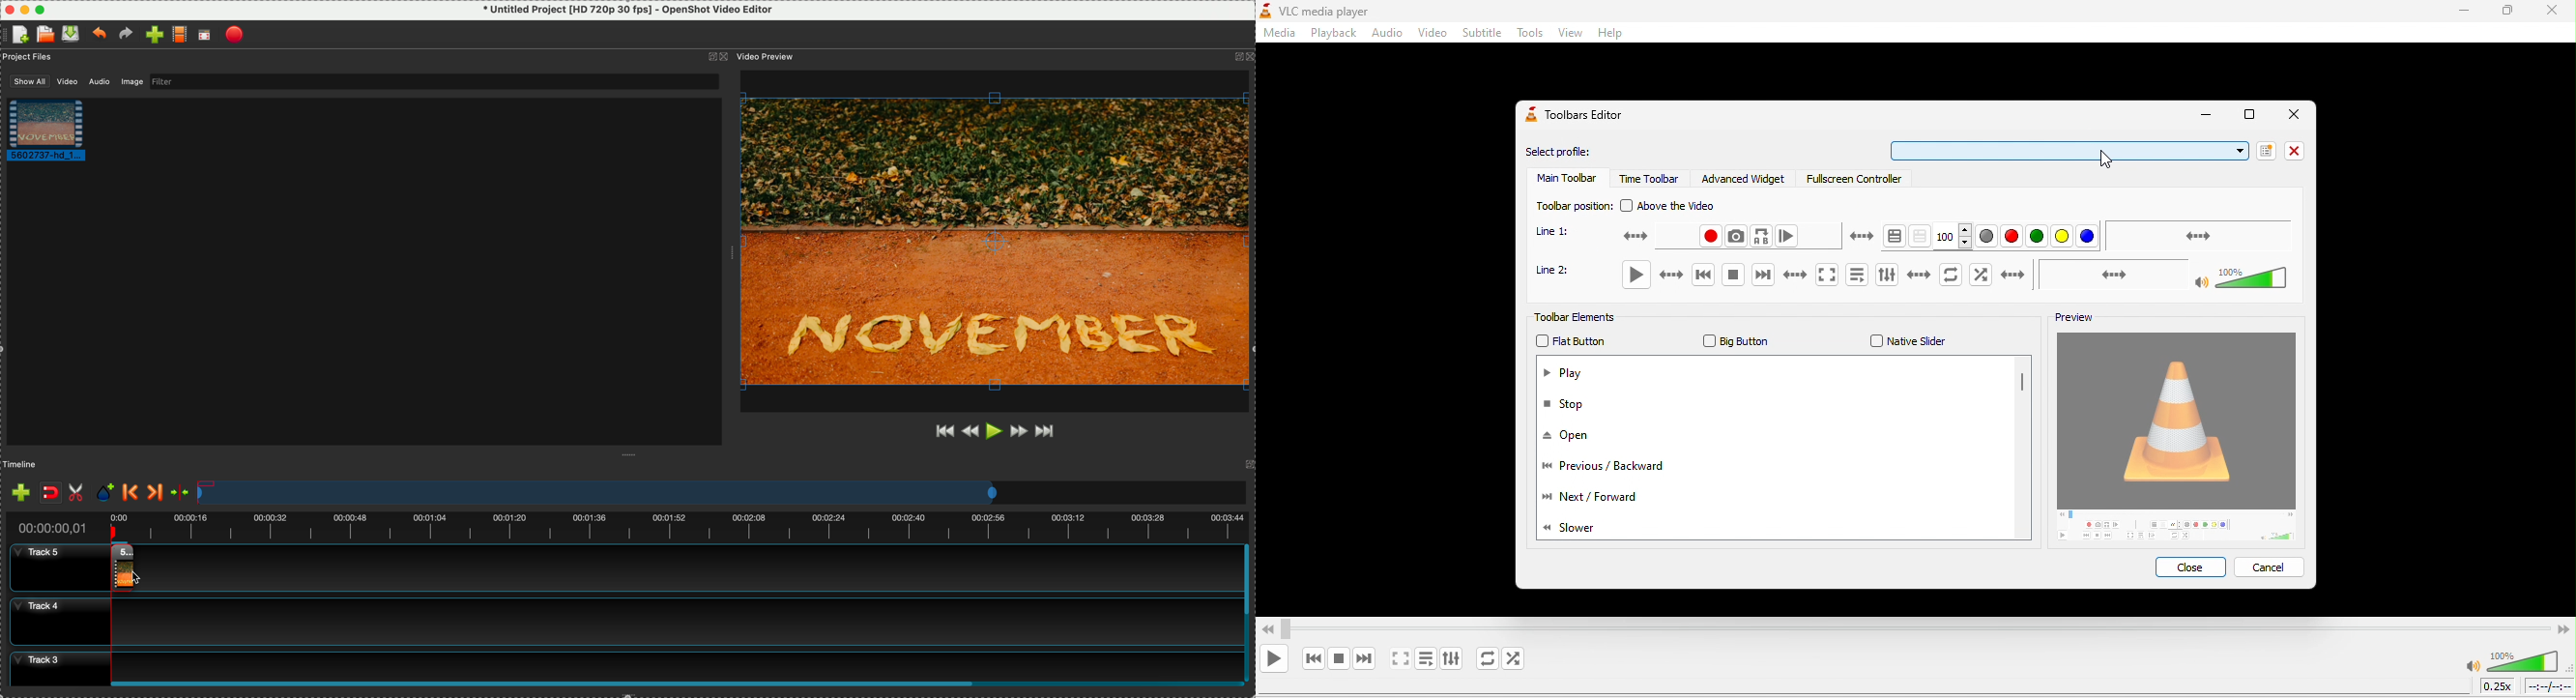 This screenshot has height=700, width=2576. Describe the element at coordinates (1577, 409) in the screenshot. I see `stop` at that location.